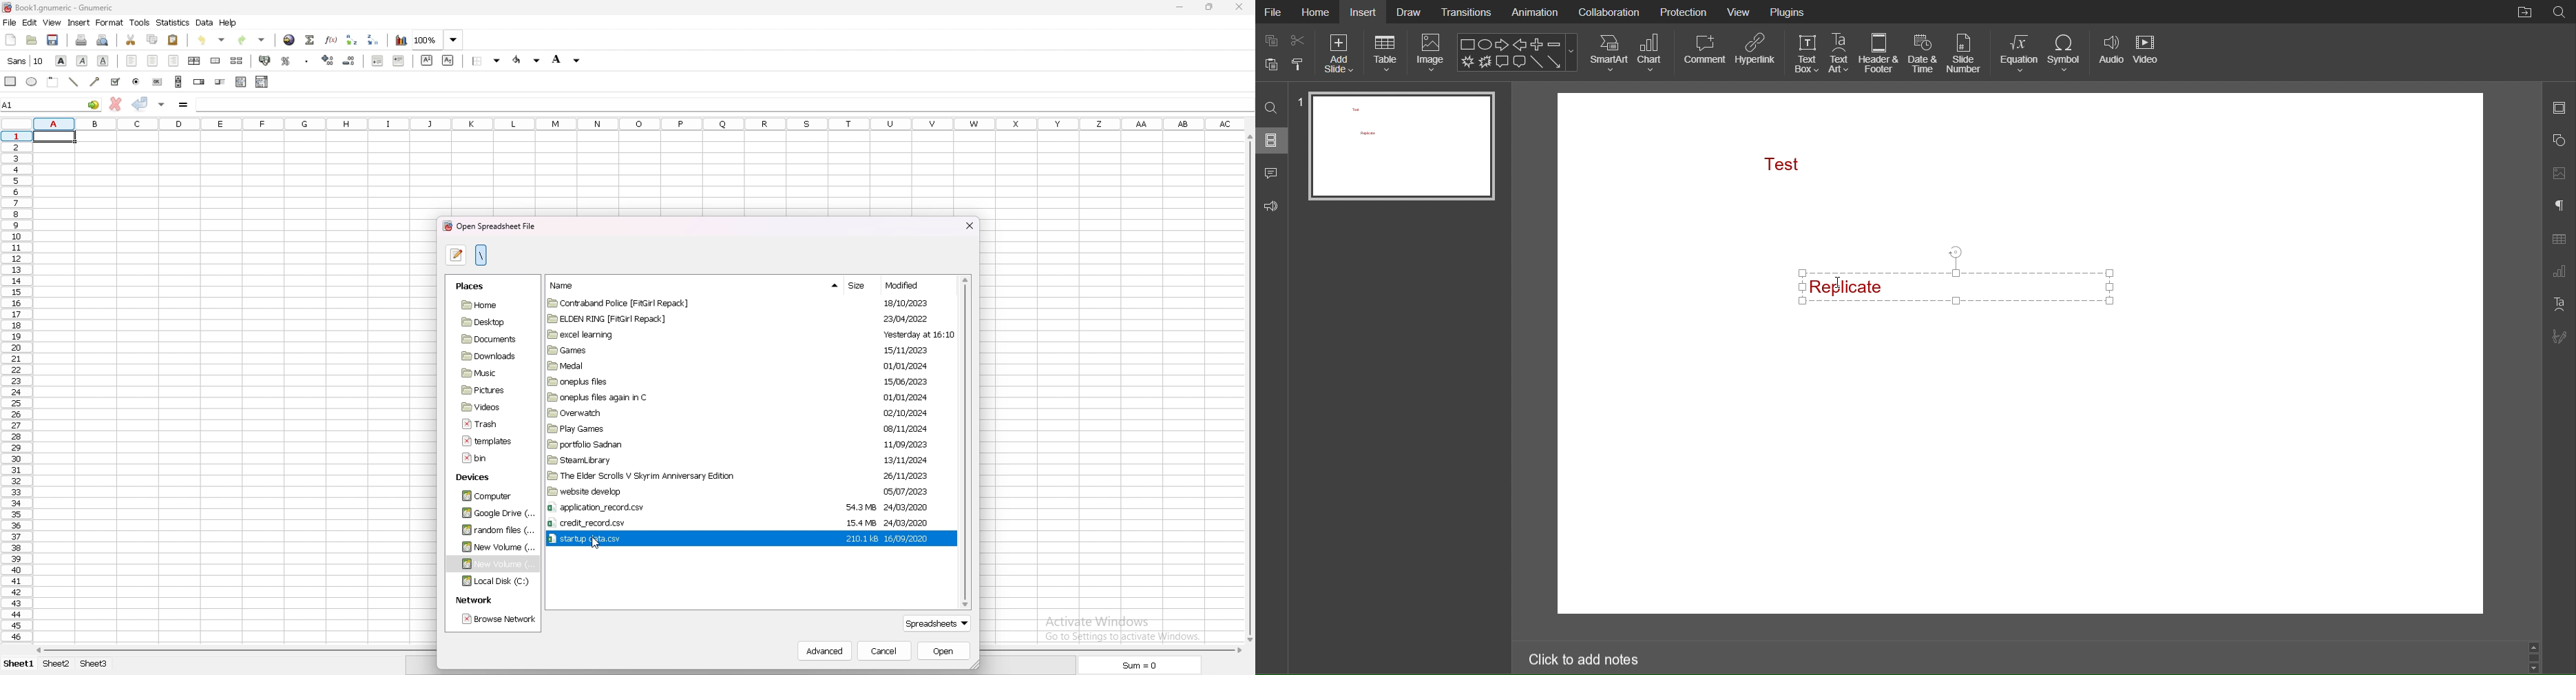  What do you see at coordinates (944, 651) in the screenshot?
I see `open` at bounding box center [944, 651].